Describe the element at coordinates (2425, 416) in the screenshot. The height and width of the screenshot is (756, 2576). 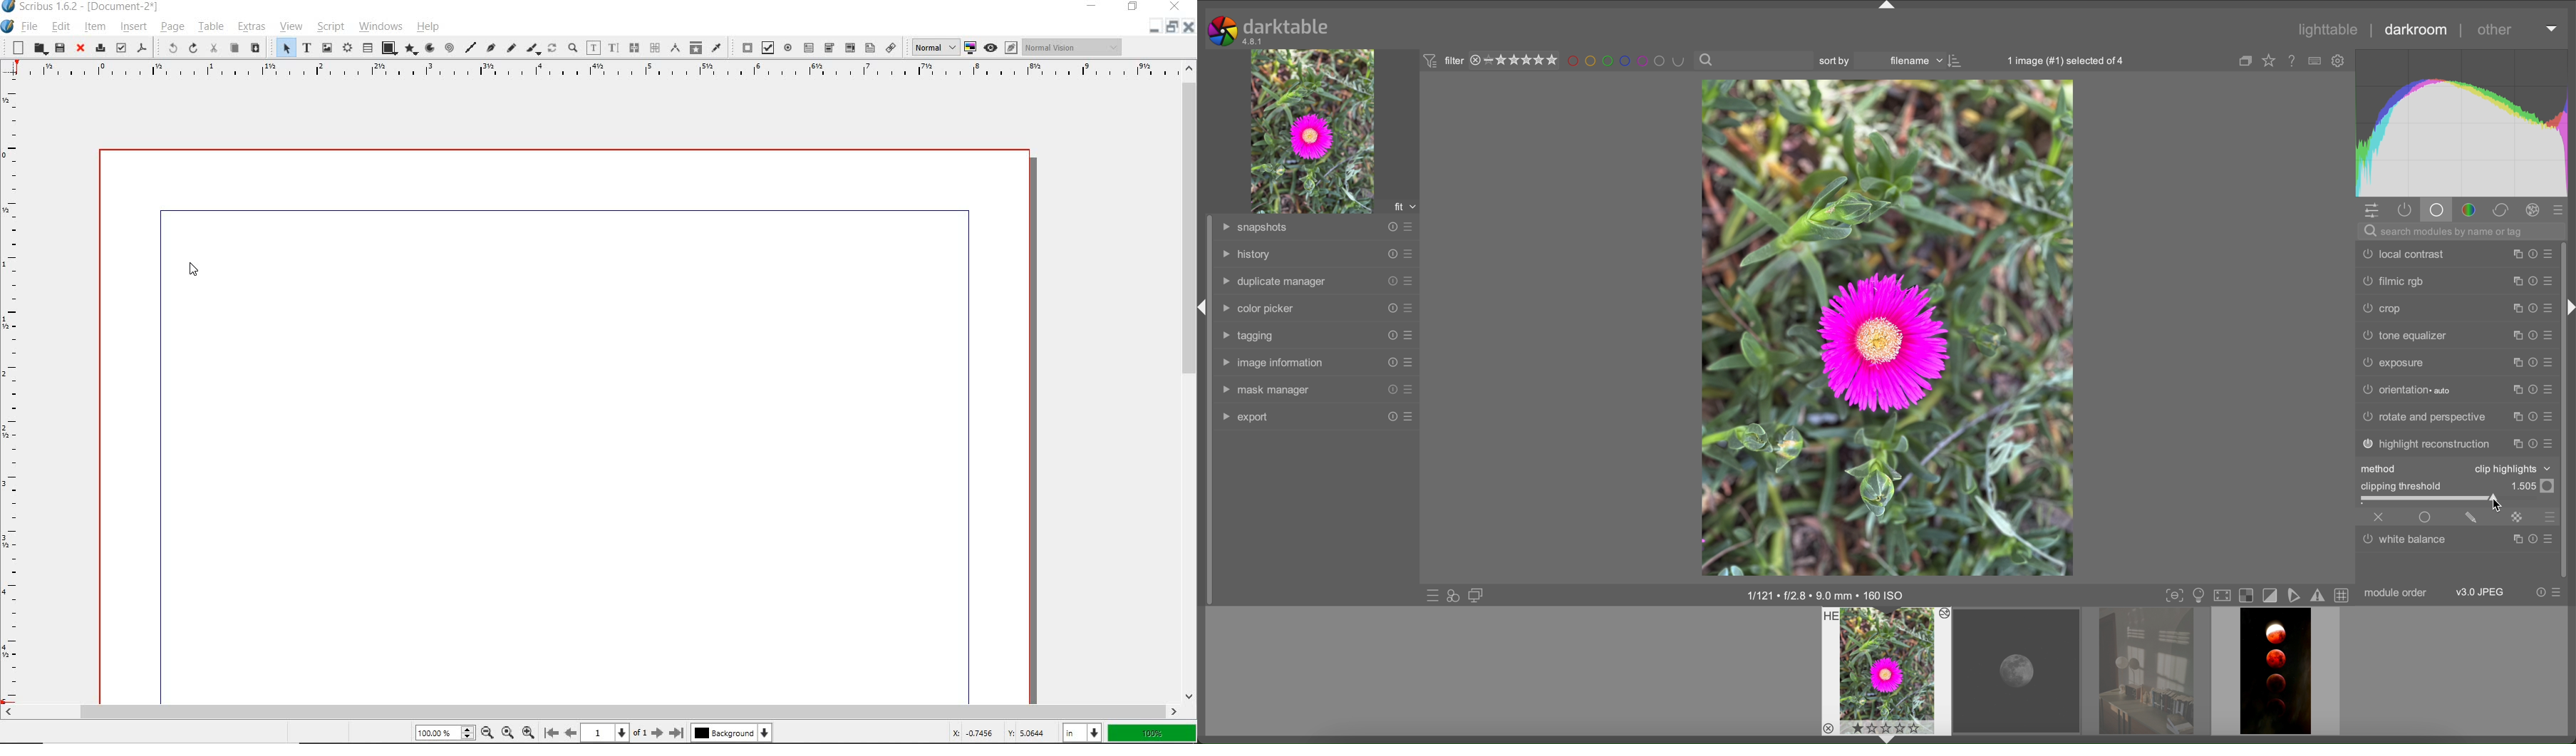
I see `rotate and perspective` at that location.